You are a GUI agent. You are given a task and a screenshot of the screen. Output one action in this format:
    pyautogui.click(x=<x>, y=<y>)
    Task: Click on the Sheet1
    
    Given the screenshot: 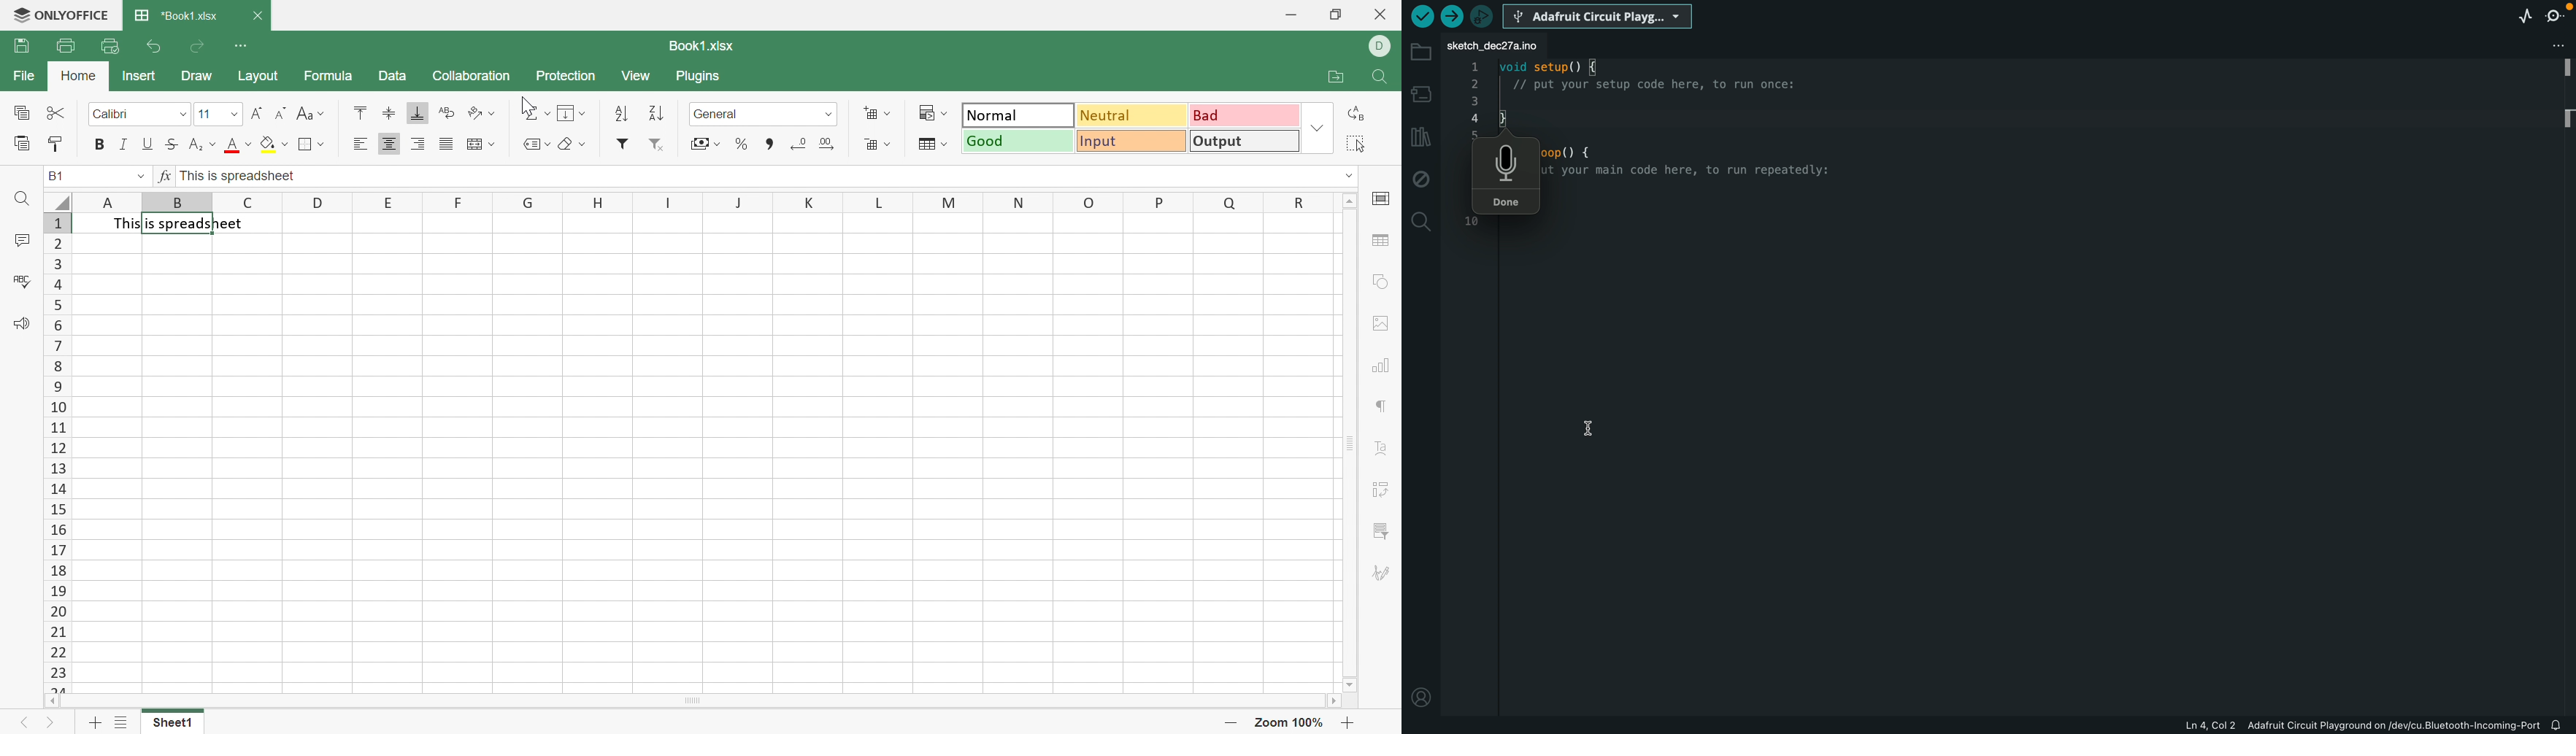 What is the action you would take?
    pyautogui.click(x=172, y=722)
    